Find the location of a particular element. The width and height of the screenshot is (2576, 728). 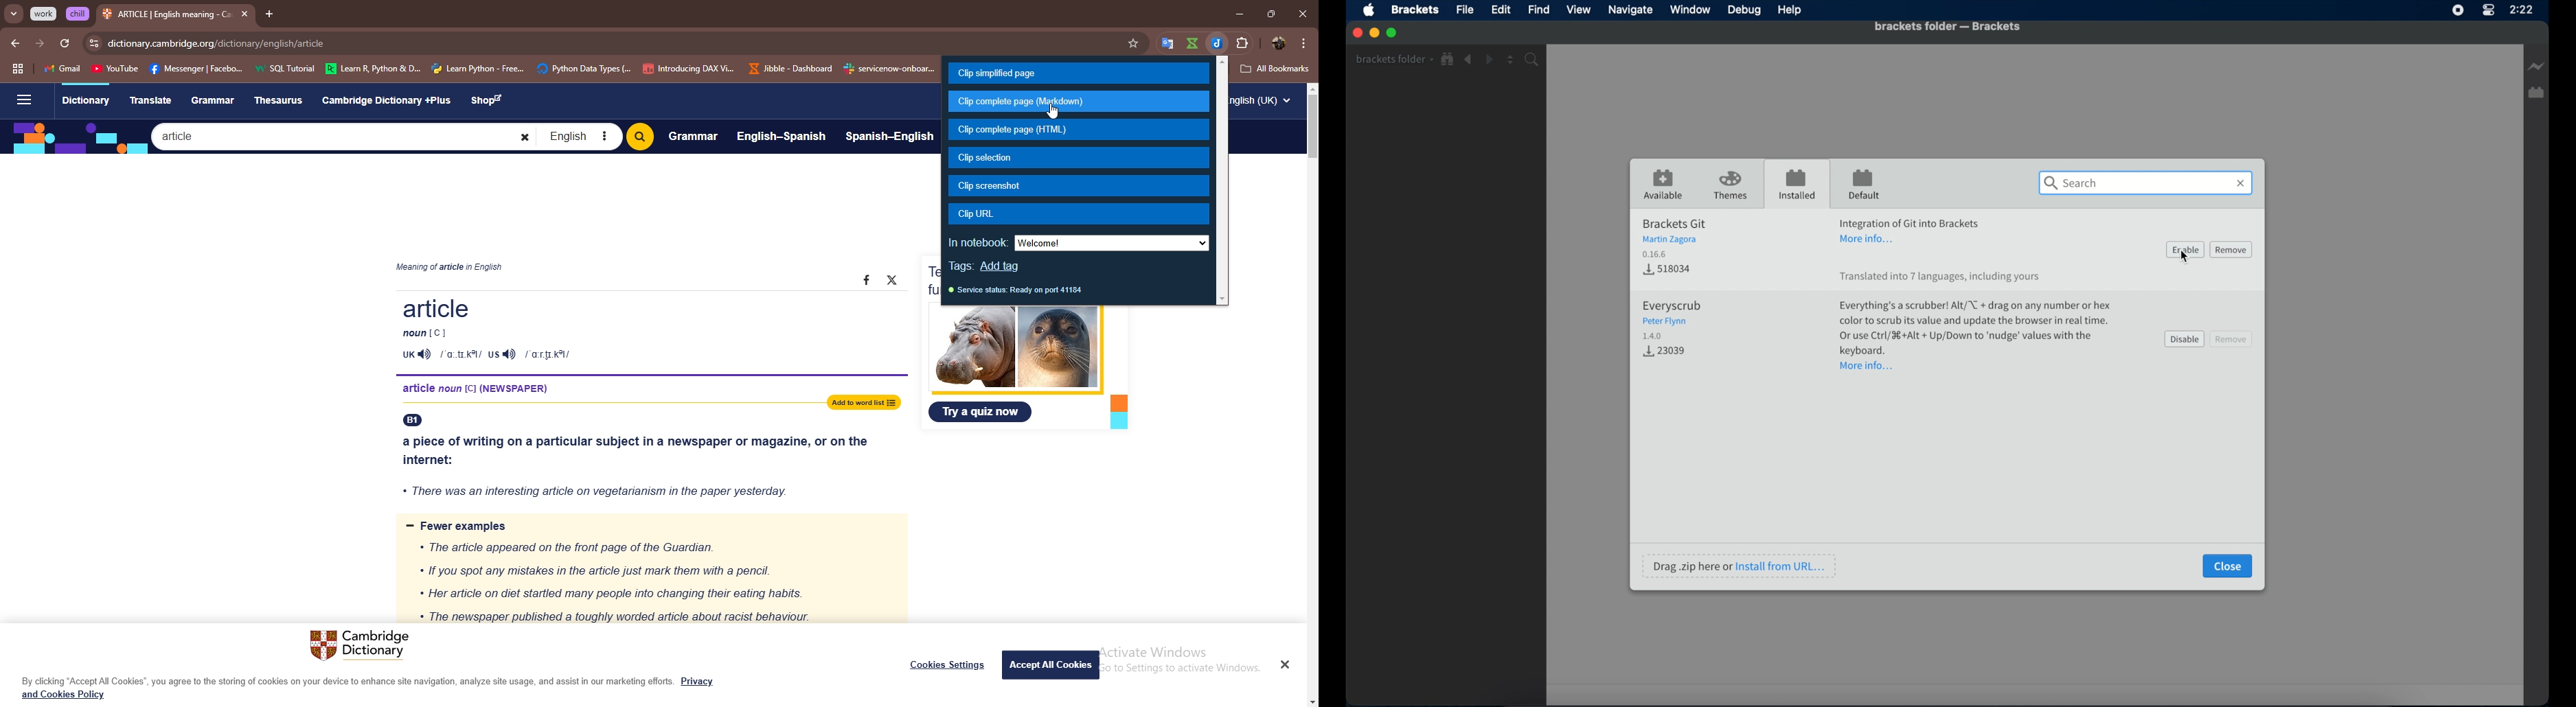

518034 is located at coordinates (1667, 268).